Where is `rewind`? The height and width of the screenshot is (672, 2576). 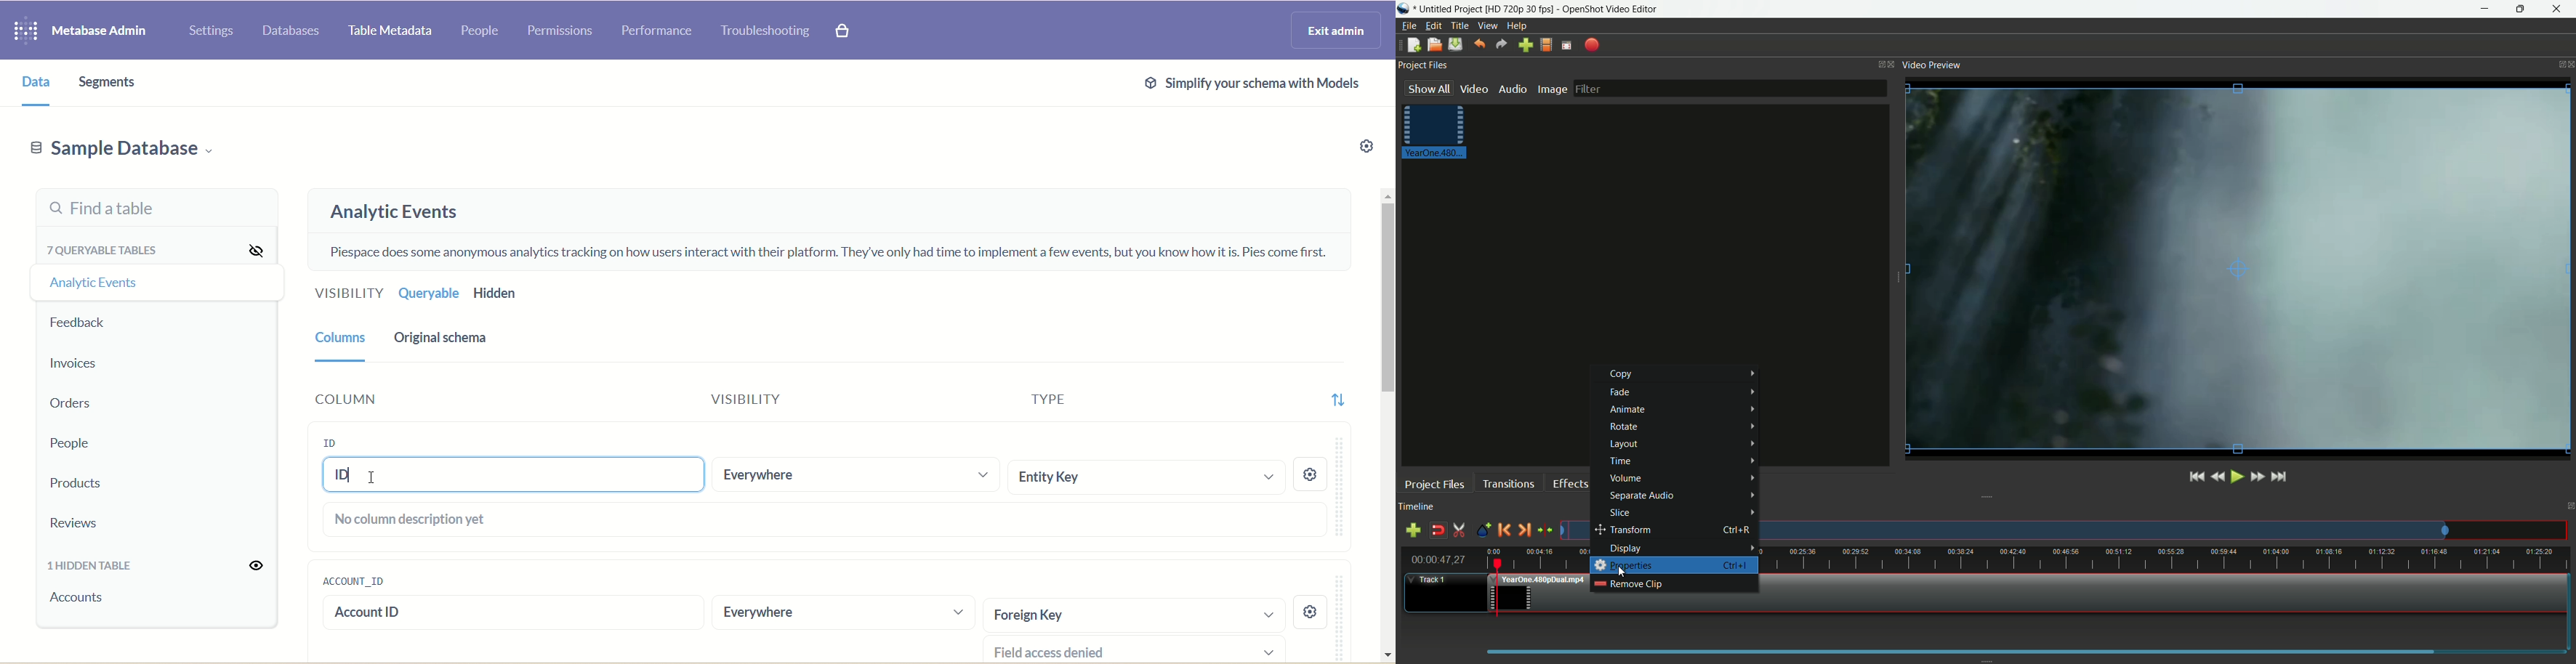
rewind is located at coordinates (2219, 477).